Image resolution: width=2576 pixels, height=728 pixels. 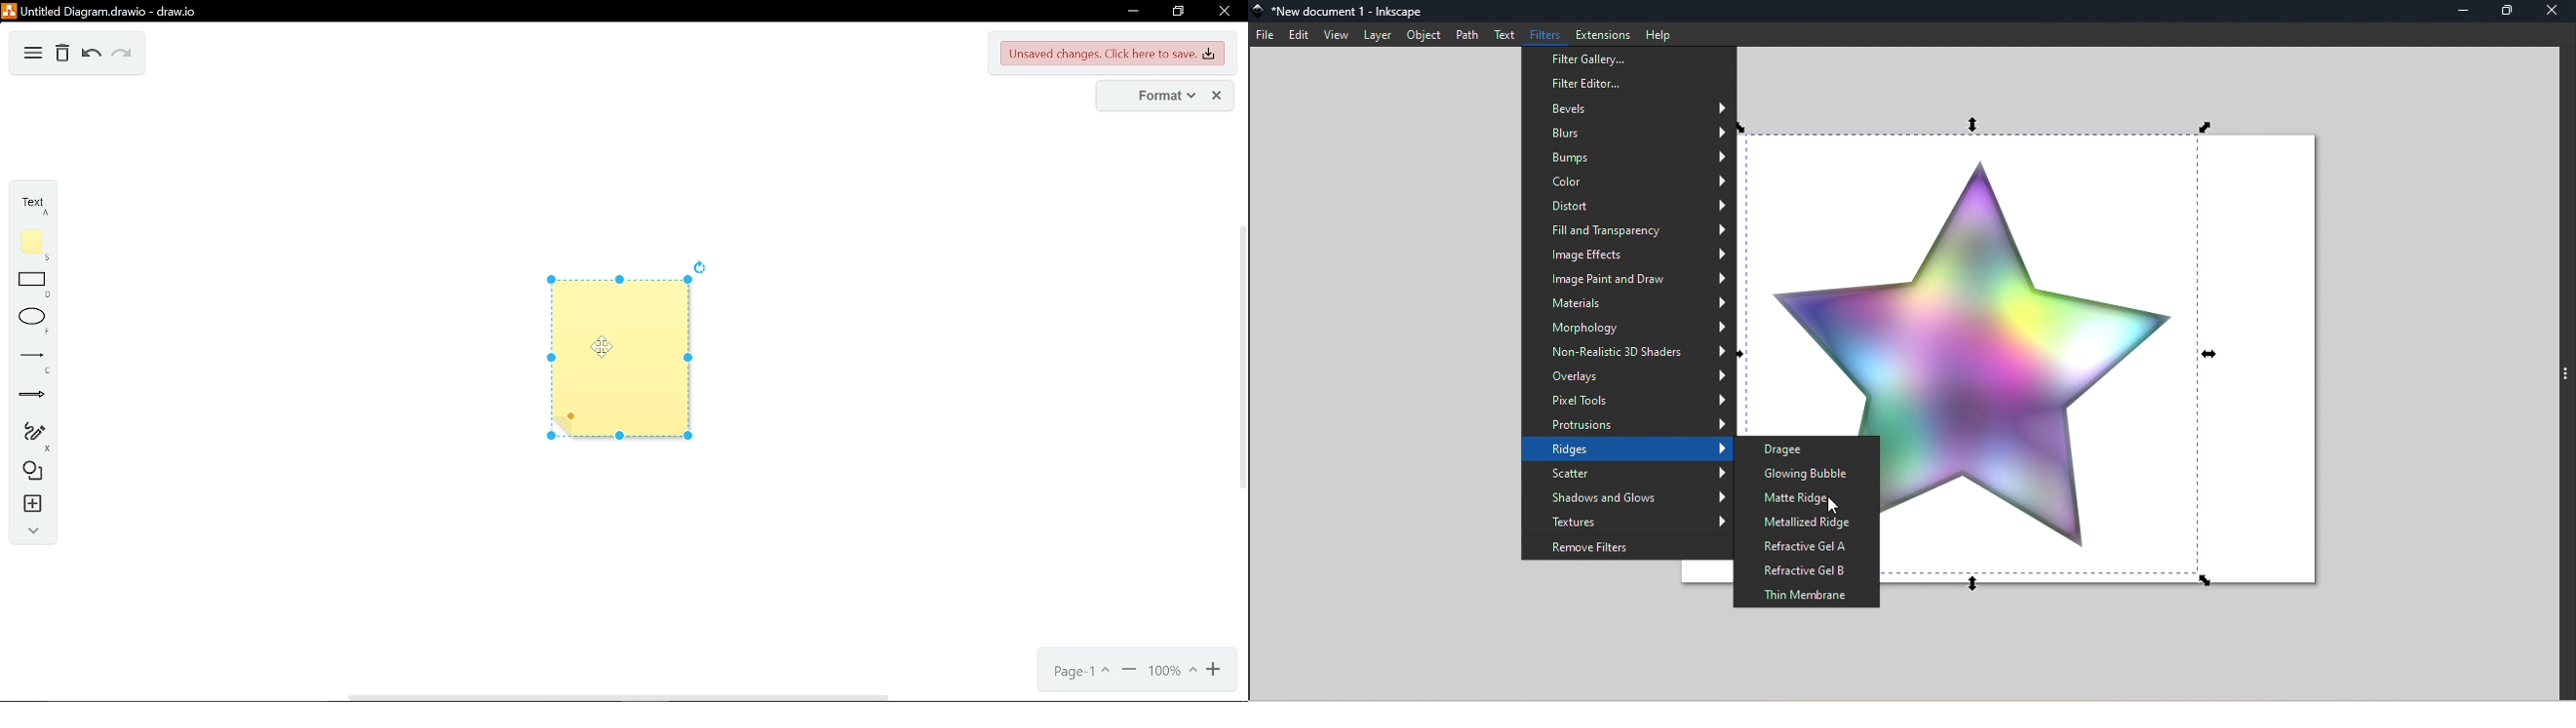 What do you see at coordinates (1130, 674) in the screenshot?
I see `zoom out` at bounding box center [1130, 674].